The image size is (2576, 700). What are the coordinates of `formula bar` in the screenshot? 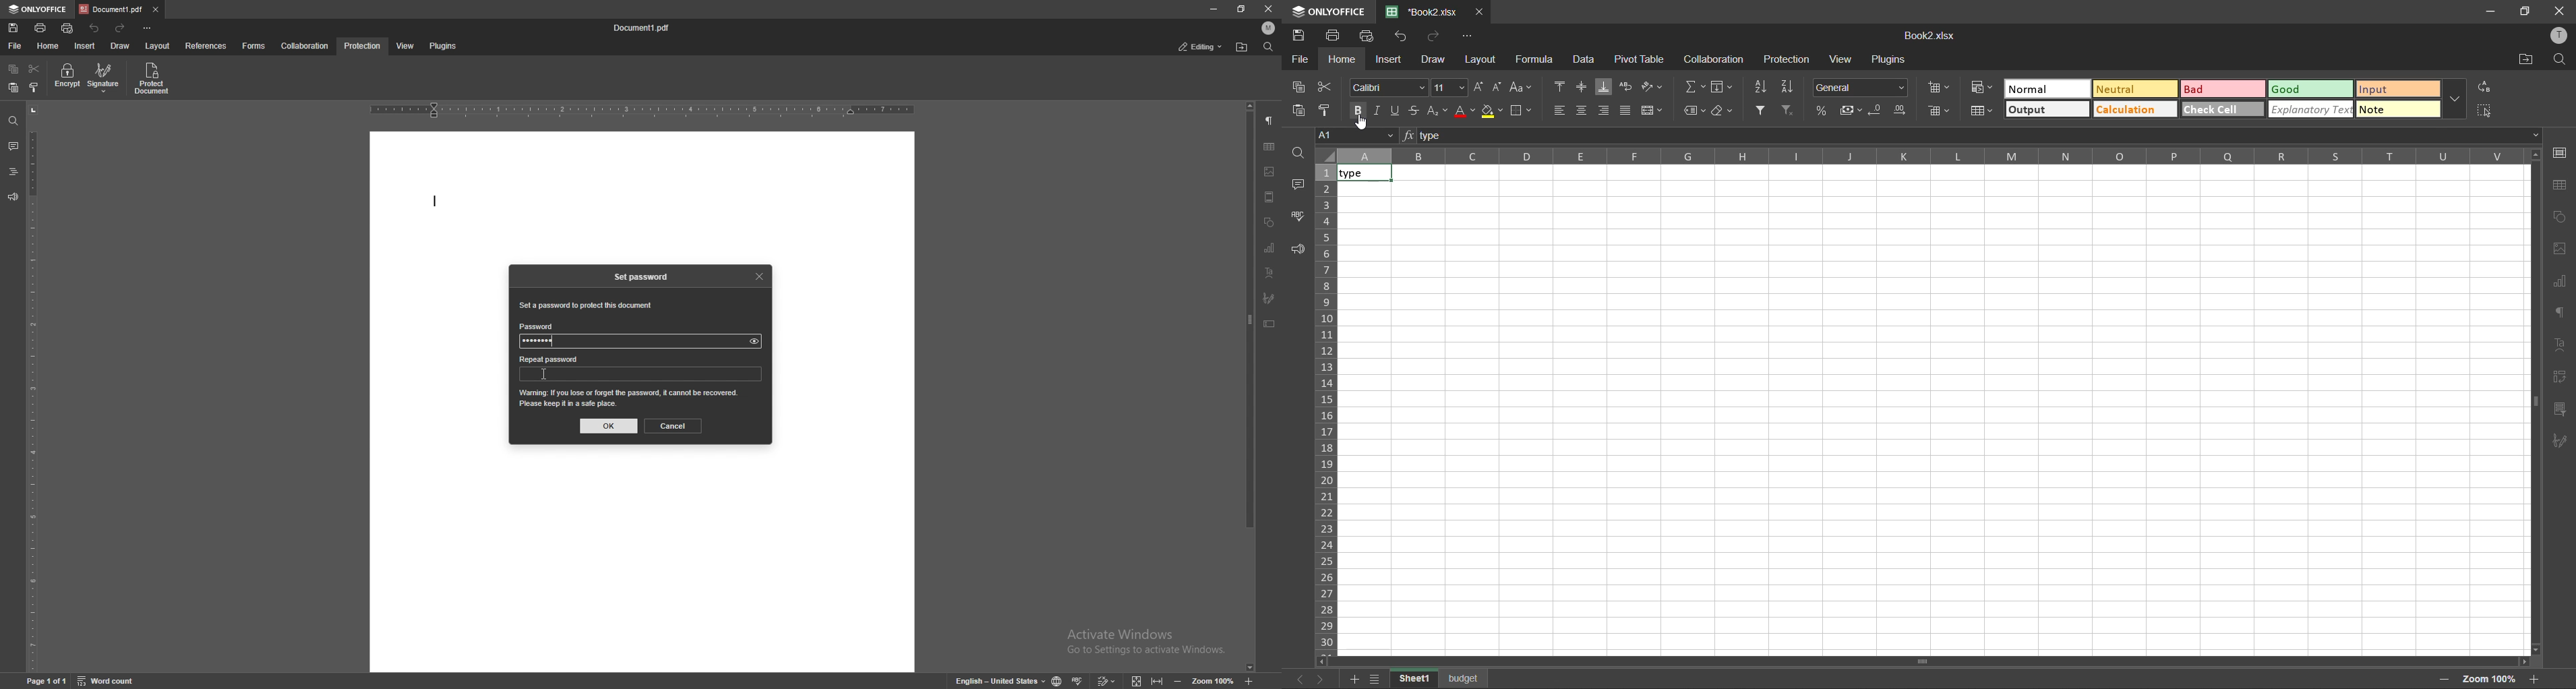 It's located at (1971, 135).